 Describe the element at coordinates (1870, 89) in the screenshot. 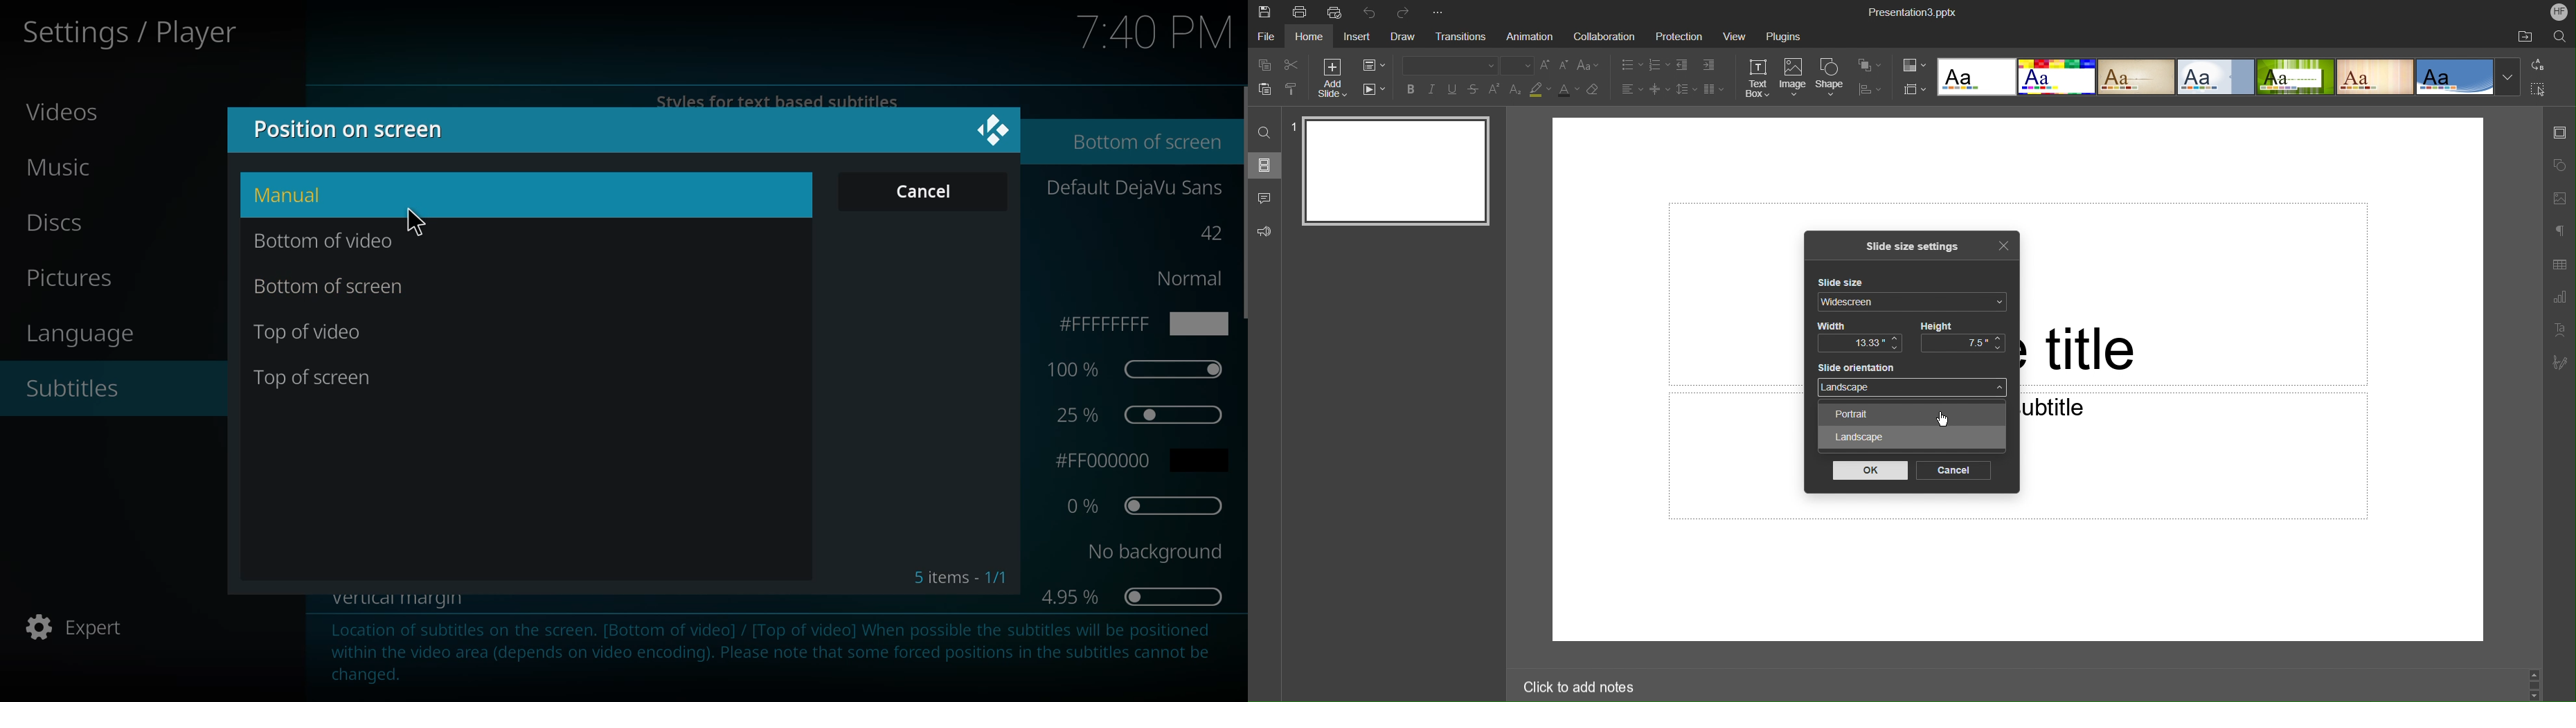

I see `Align` at that location.